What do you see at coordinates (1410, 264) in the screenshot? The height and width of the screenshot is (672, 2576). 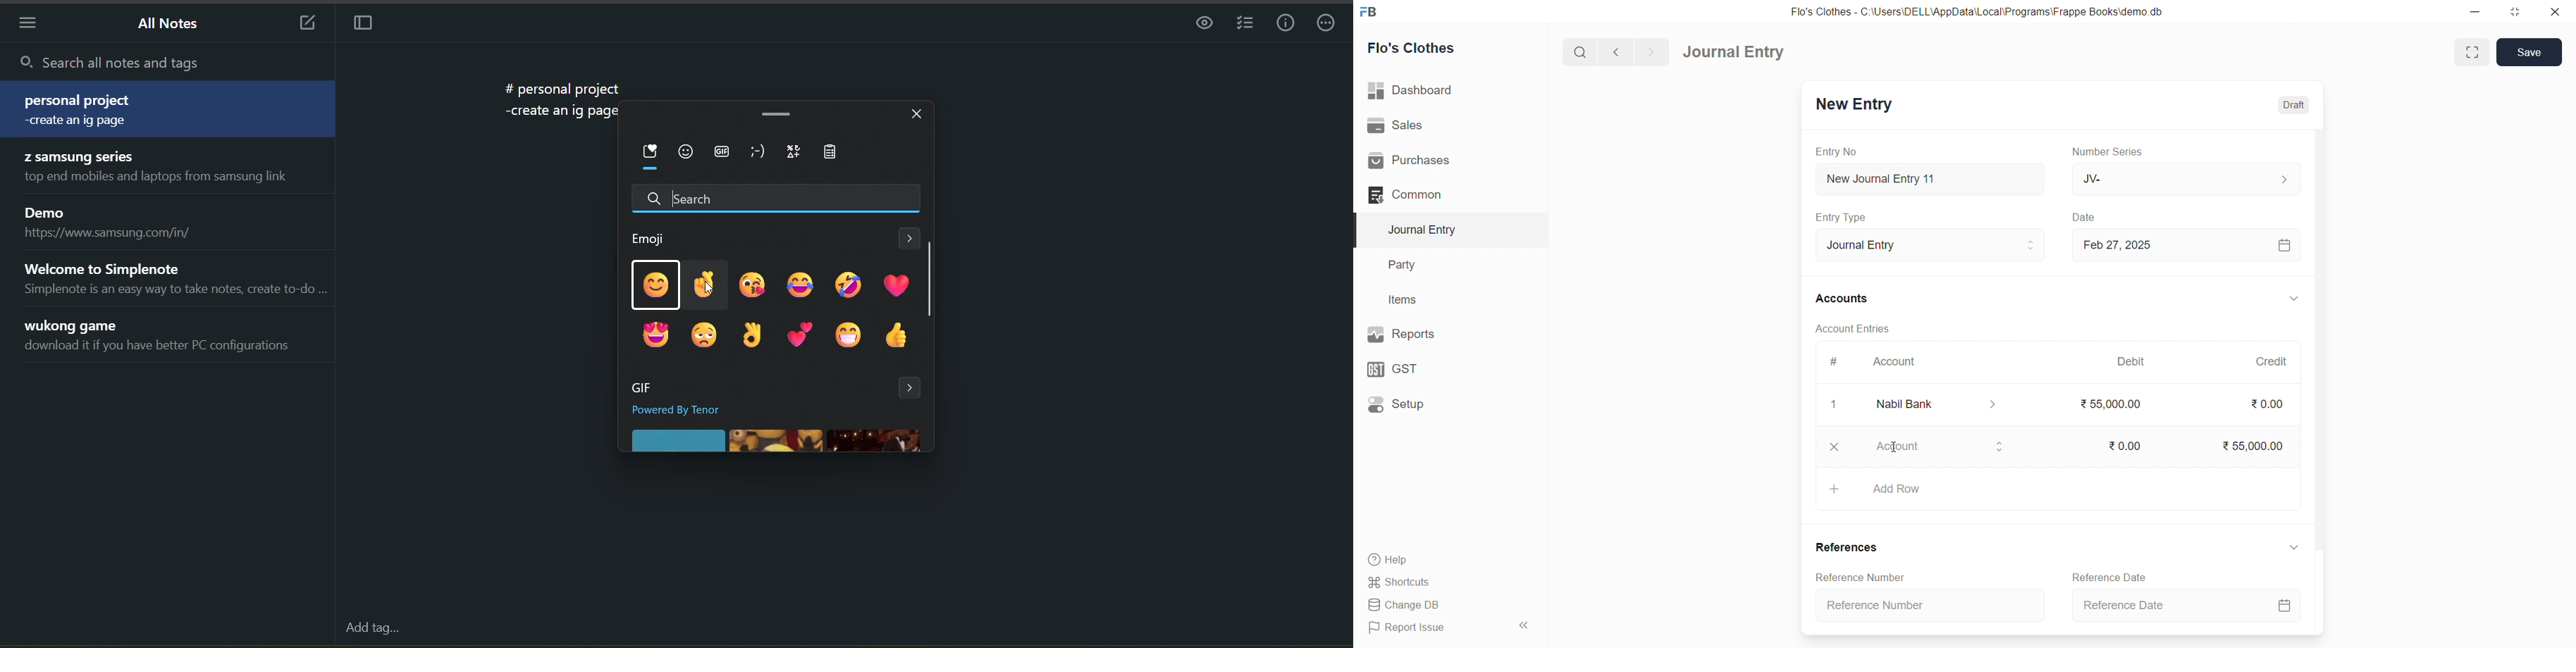 I see `Party` at bounding box center [1410, 264].